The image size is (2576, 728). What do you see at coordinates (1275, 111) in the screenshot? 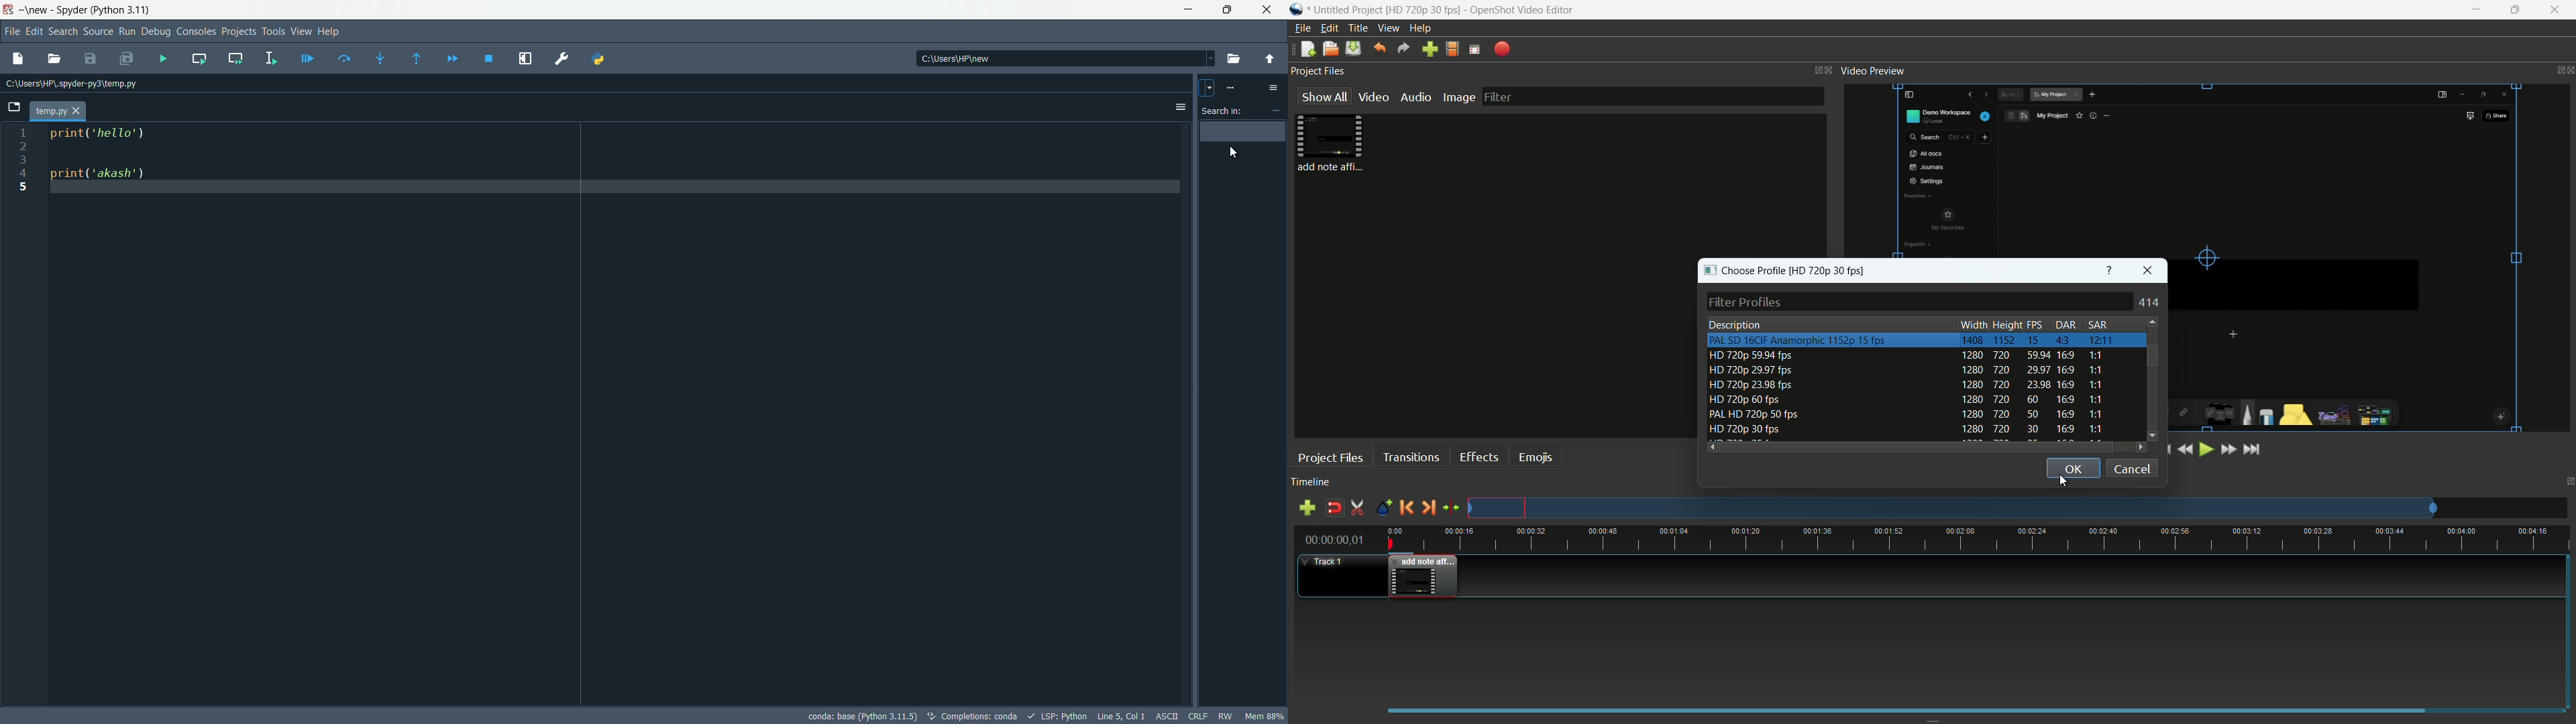
I see `settings` at bounding box center [1275, 111].